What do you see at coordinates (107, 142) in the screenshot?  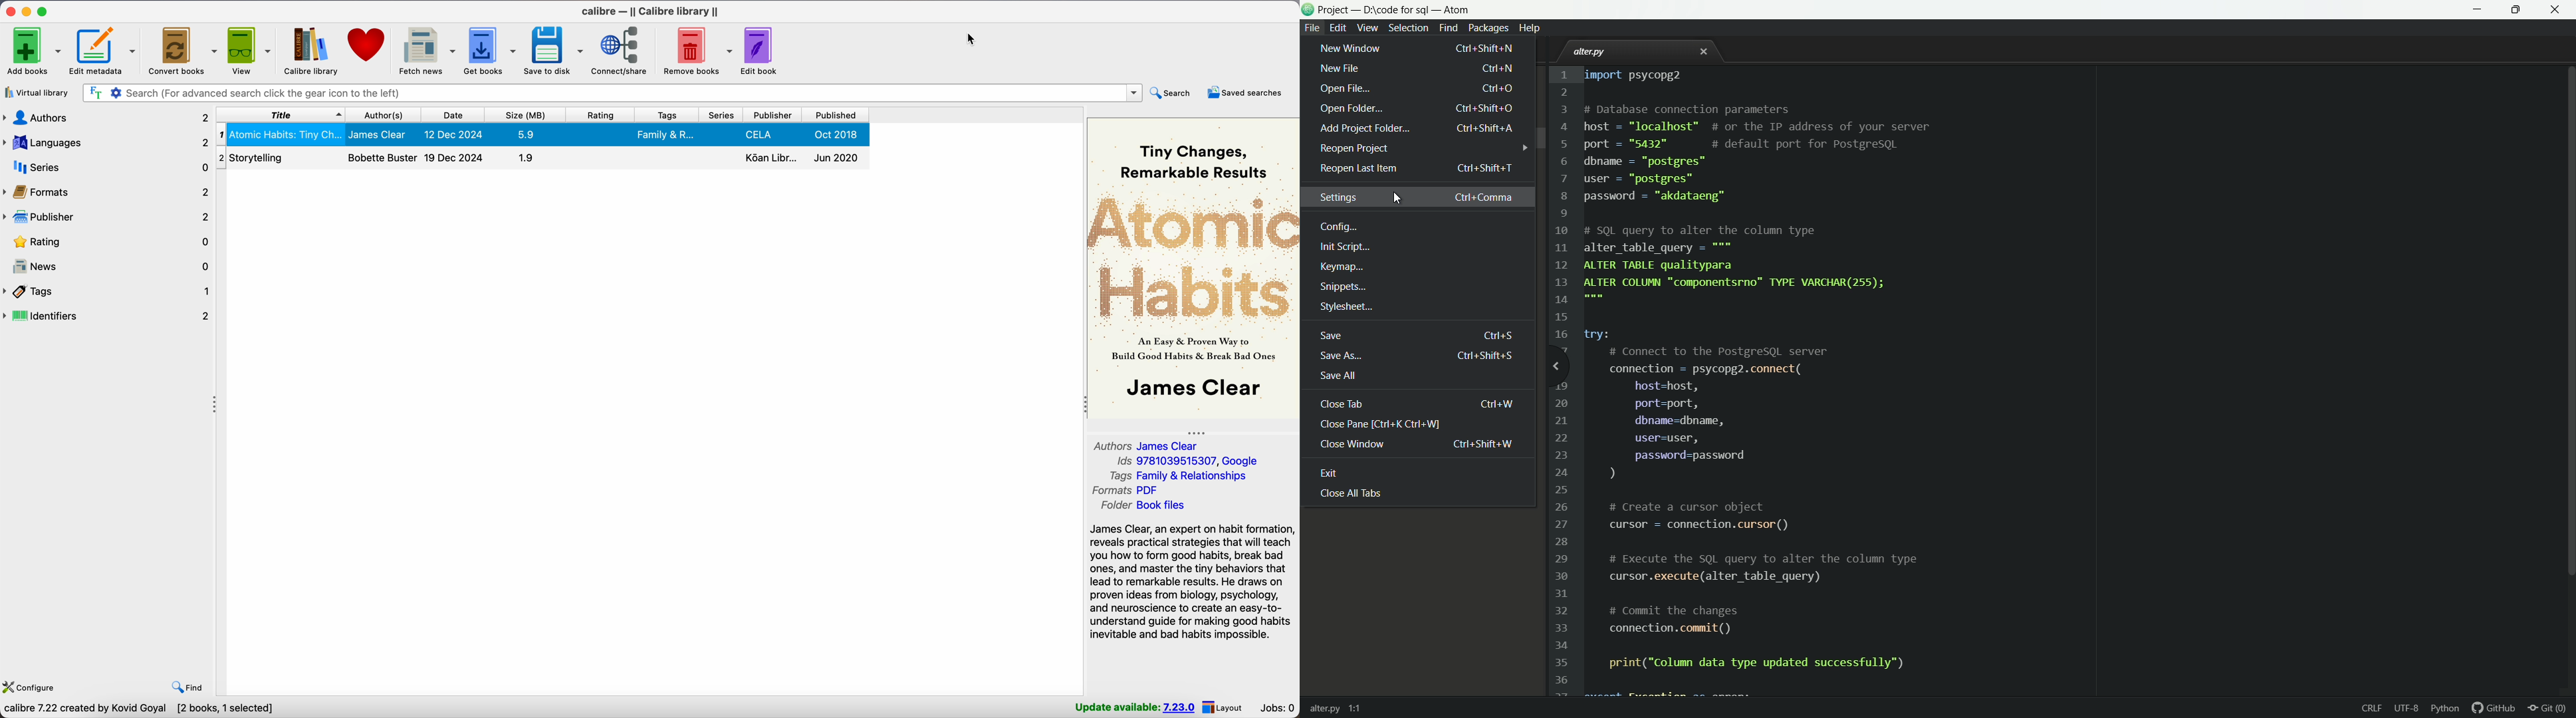 I see `languages` at bounding box center [107, 142].